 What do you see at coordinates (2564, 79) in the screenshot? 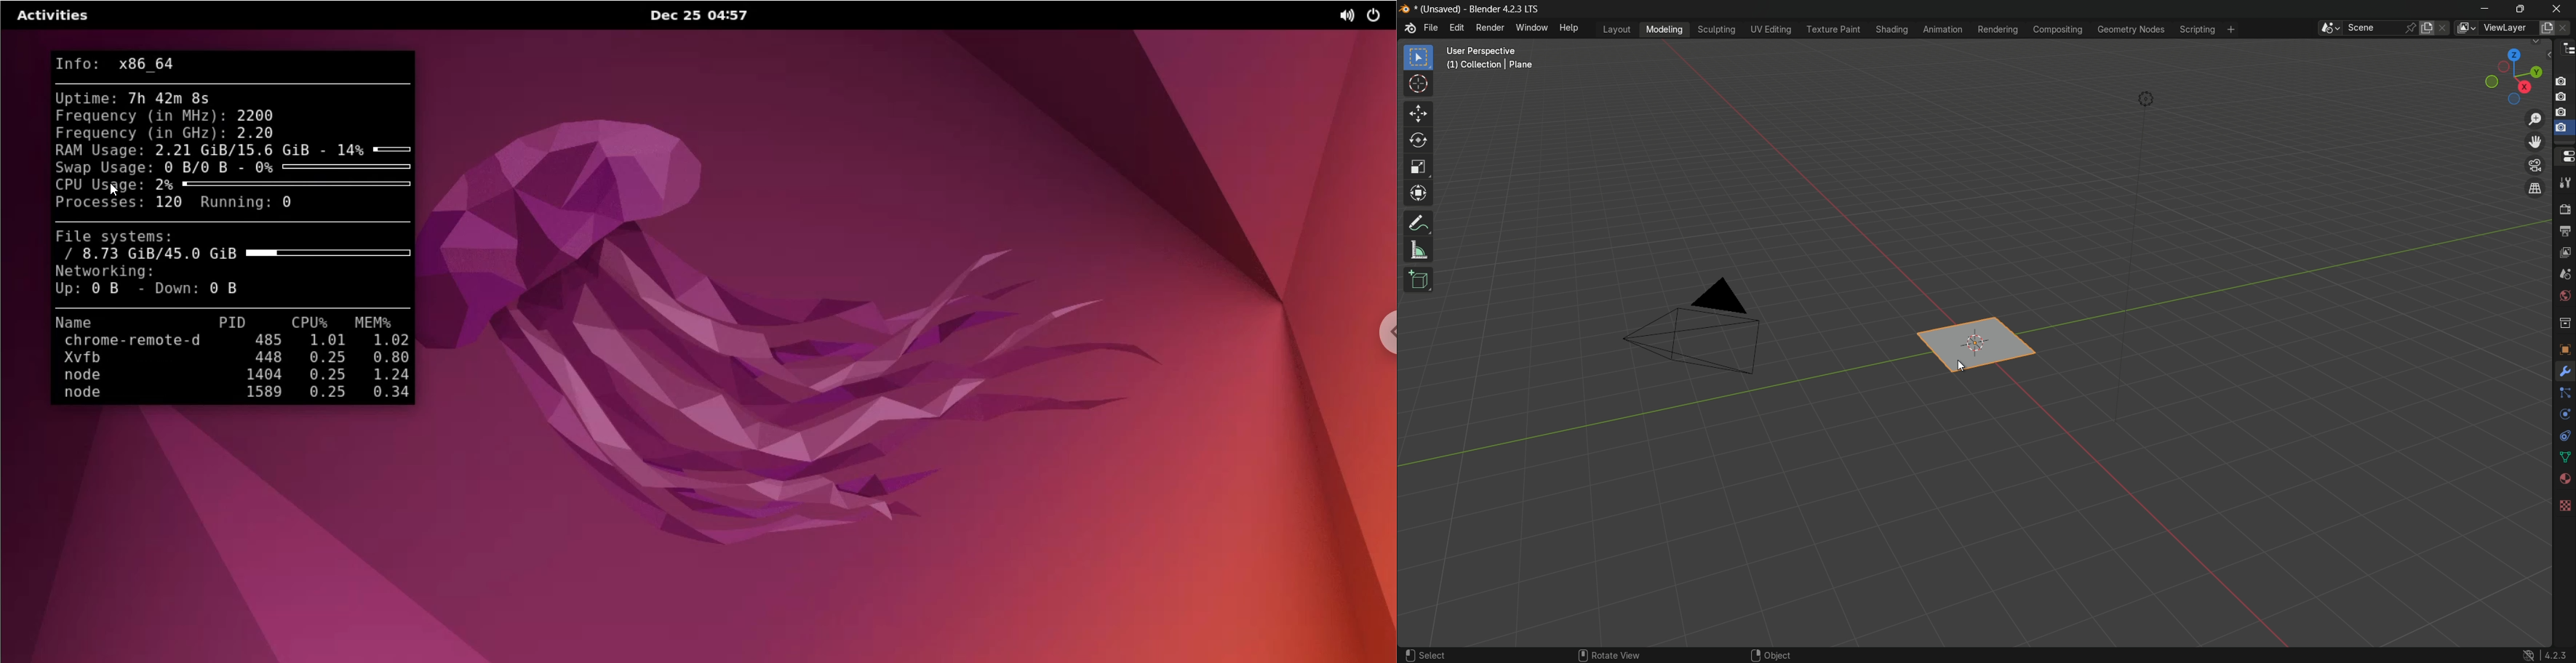
I see `capture` at bounding box center [2564, 79].